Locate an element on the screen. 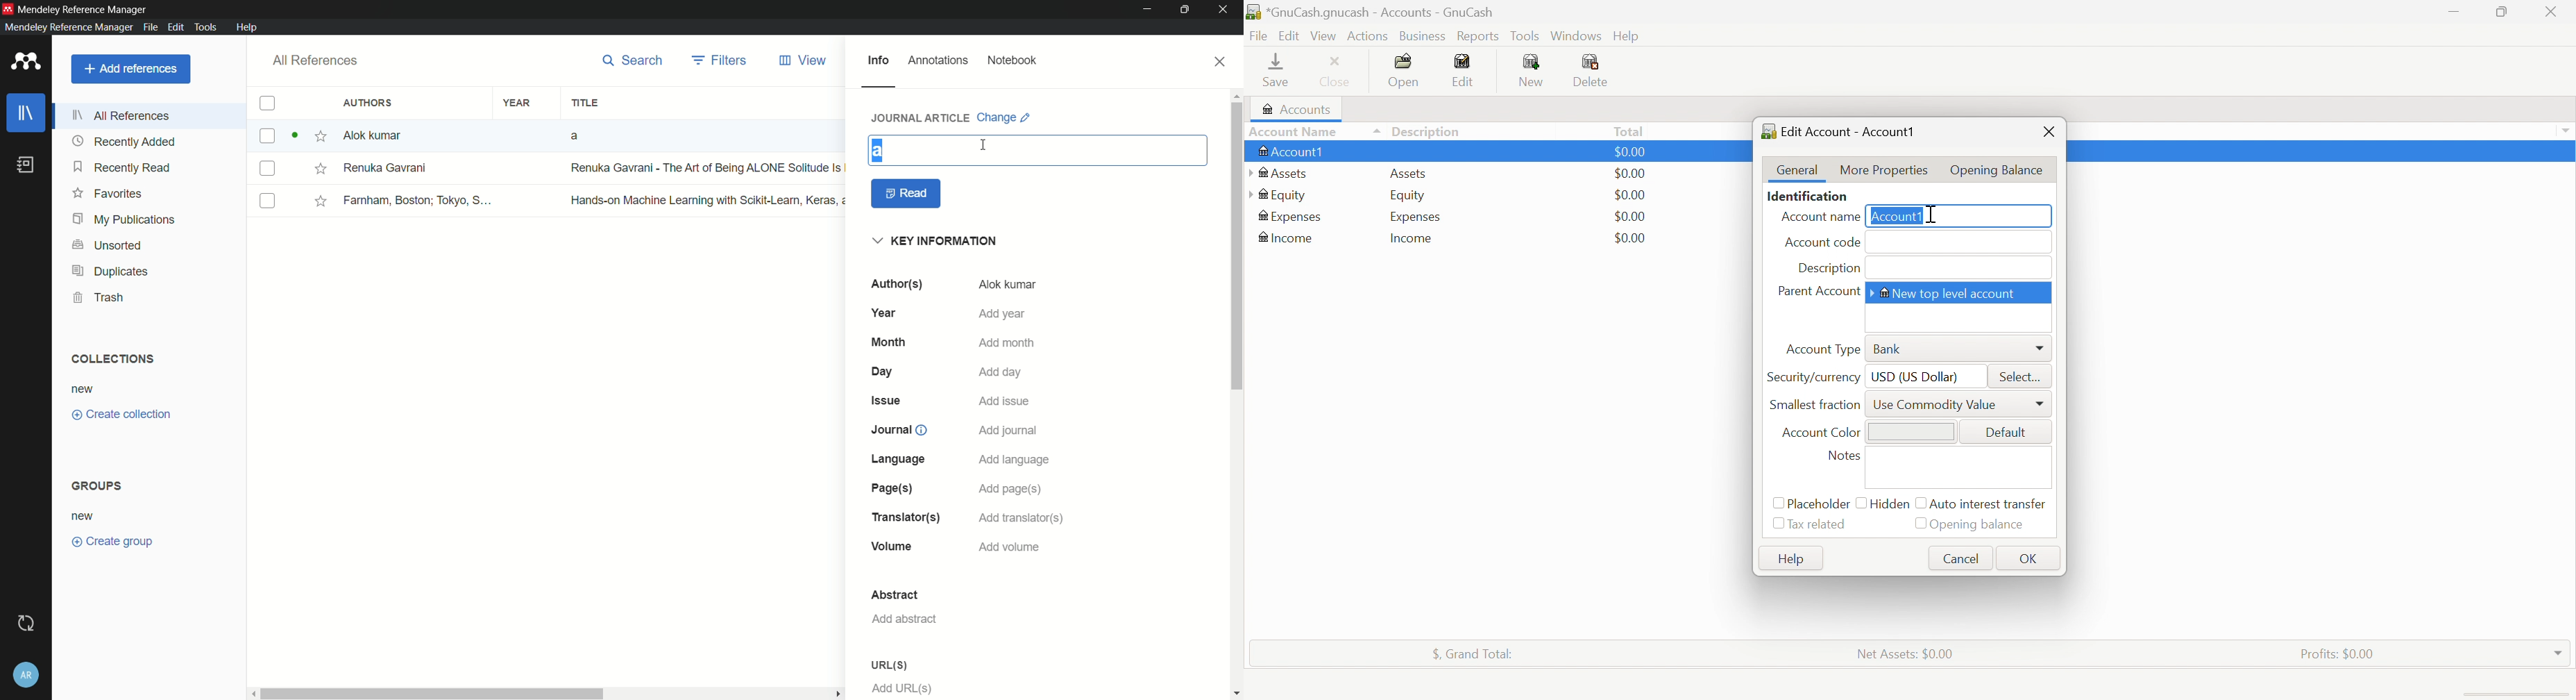  translations is located at coordinates (905, 517).